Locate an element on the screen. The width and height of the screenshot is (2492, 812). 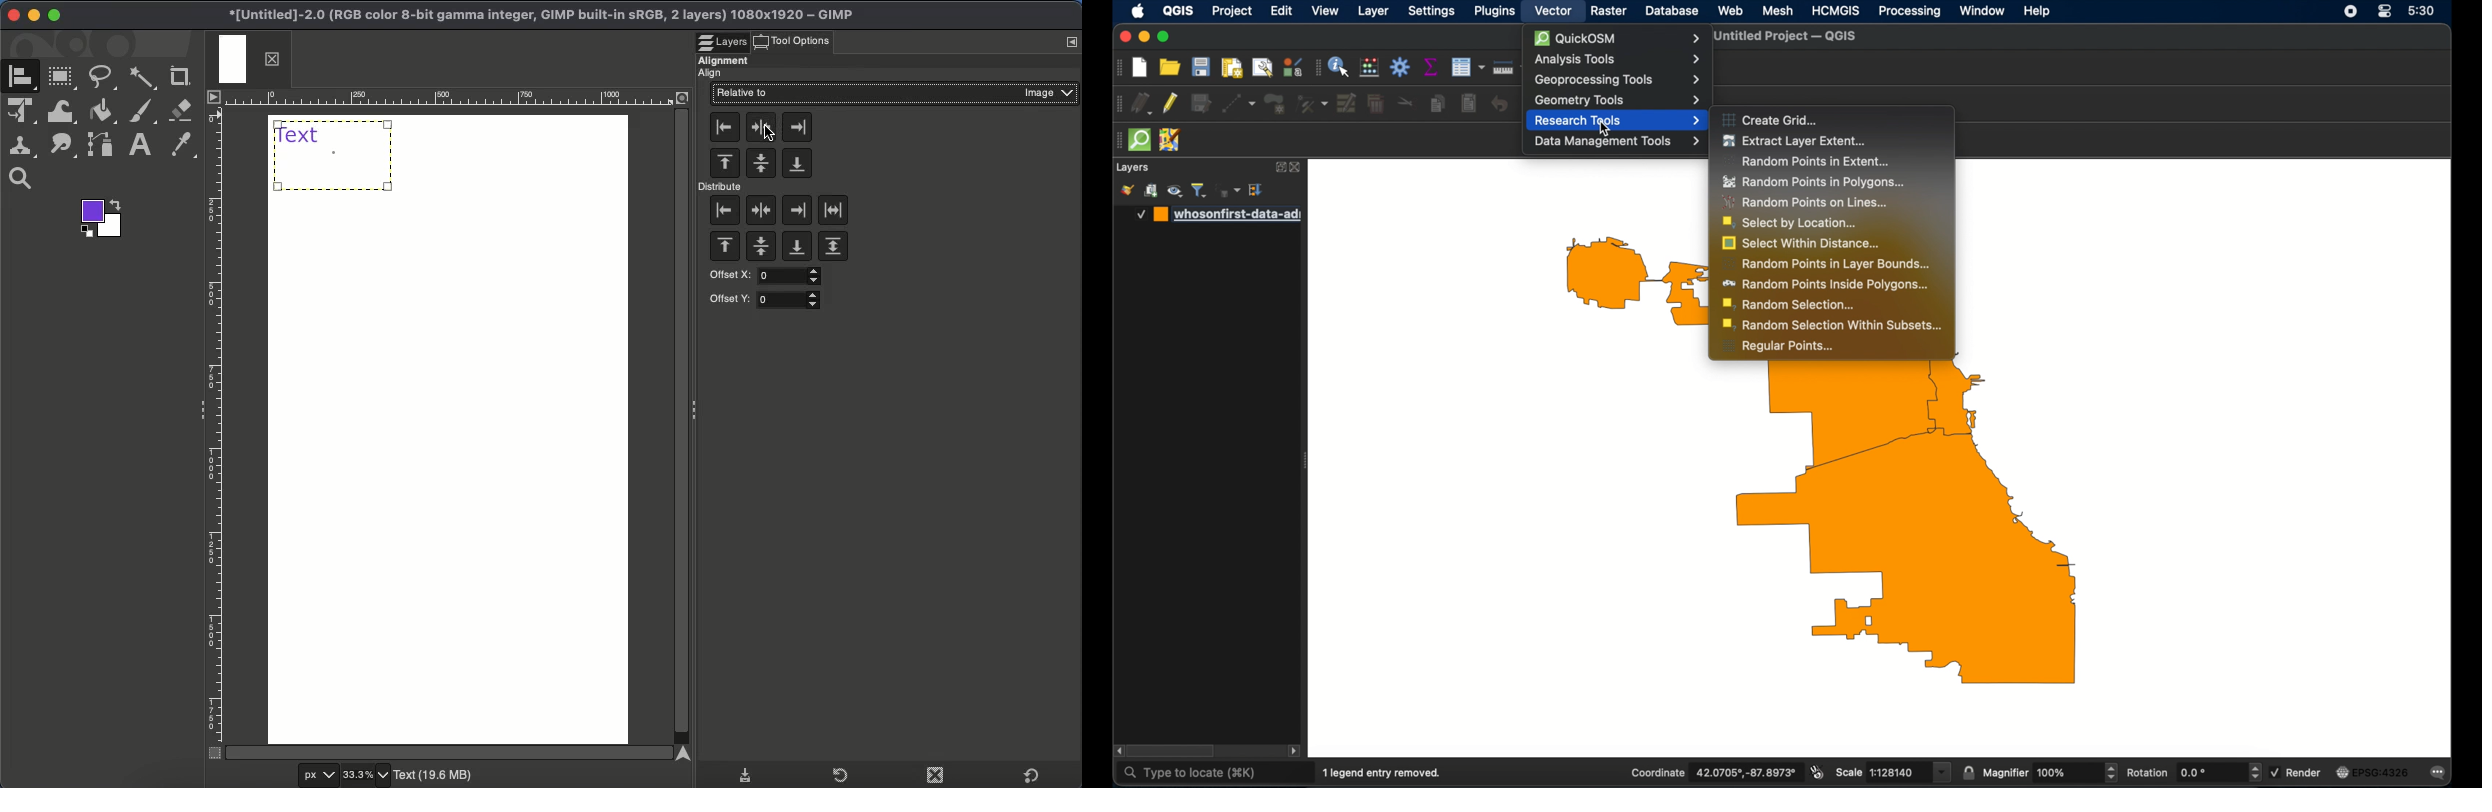
Save tool presets is located at coordinates (747, 773).